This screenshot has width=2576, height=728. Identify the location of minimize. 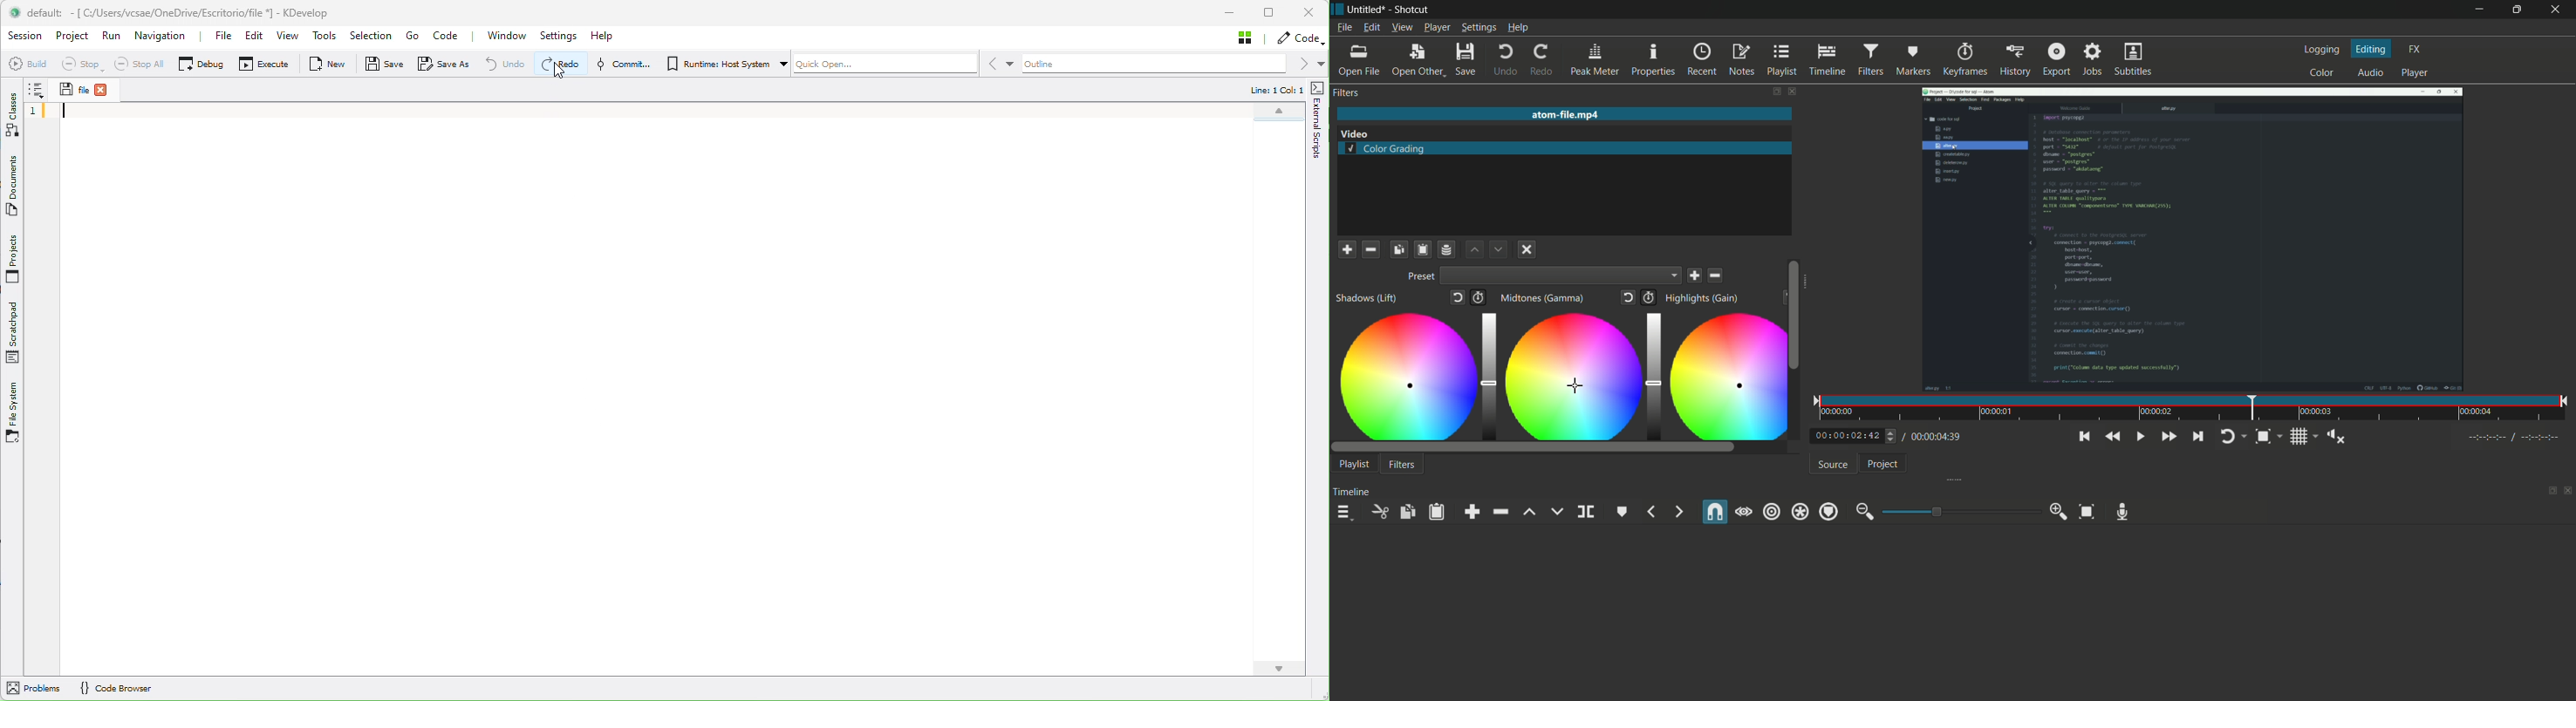
(2476, 10).